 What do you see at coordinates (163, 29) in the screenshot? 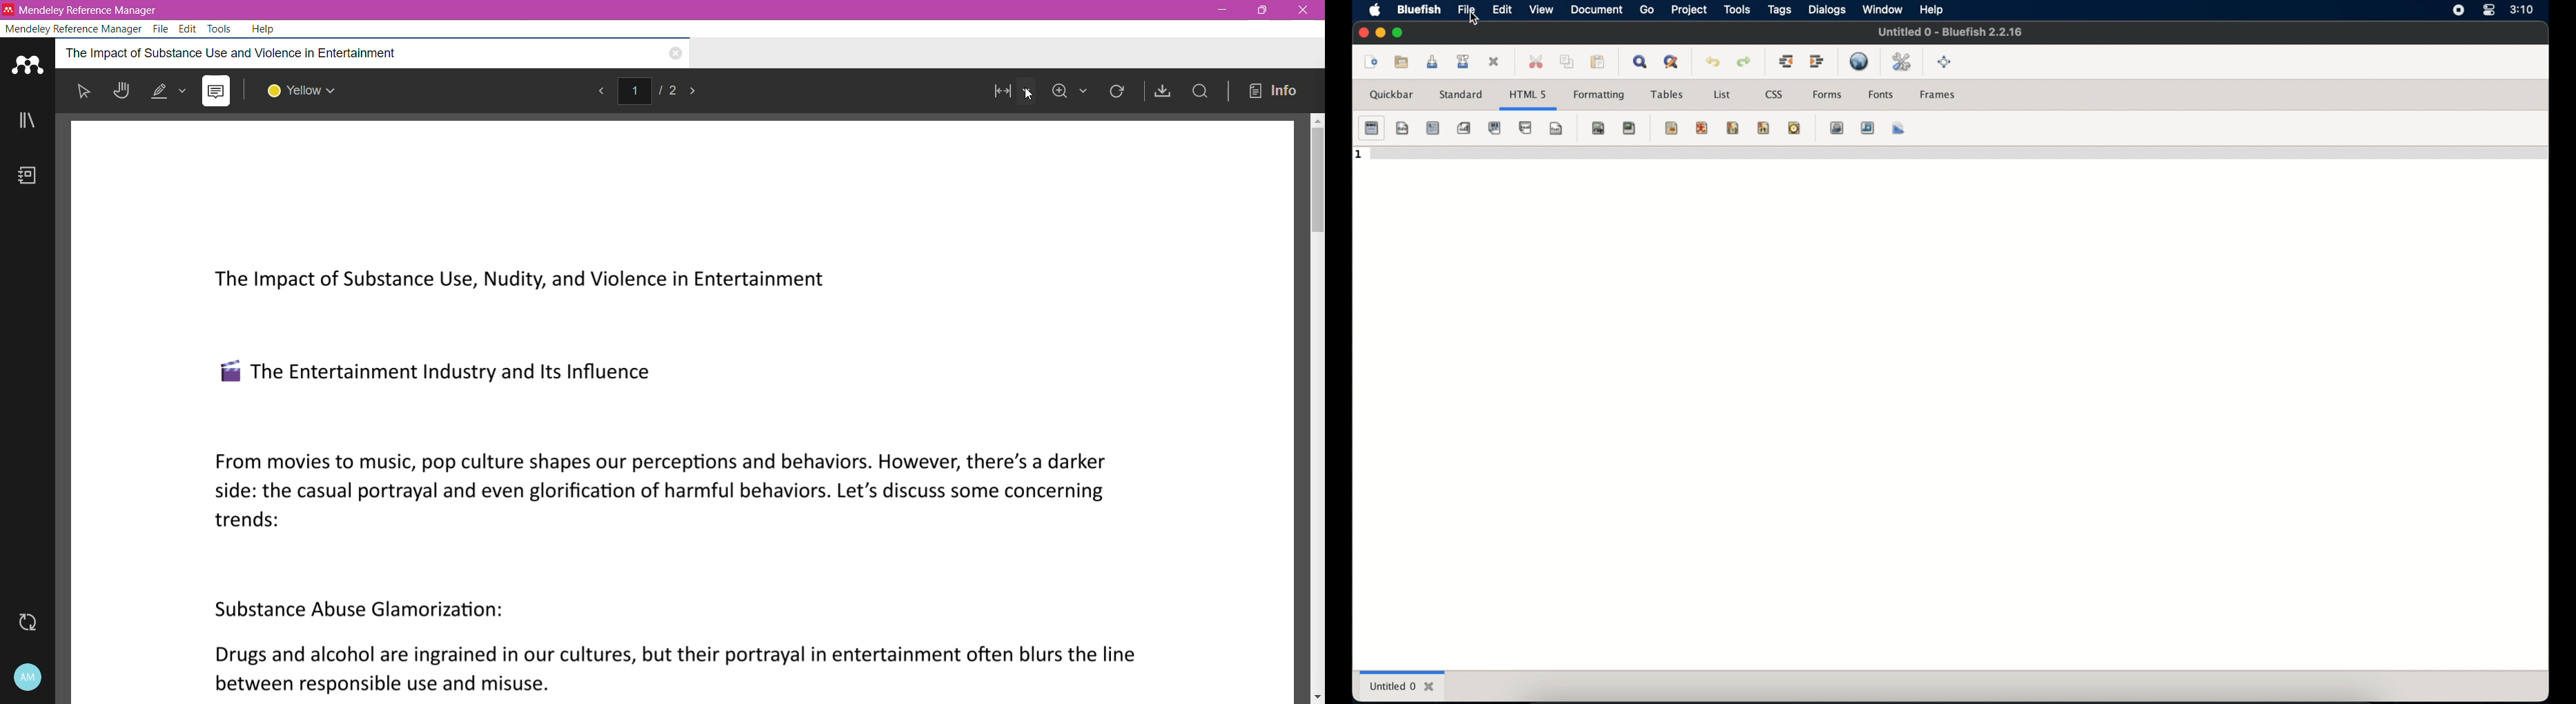
I see `File` at bounding box center [163, 29].